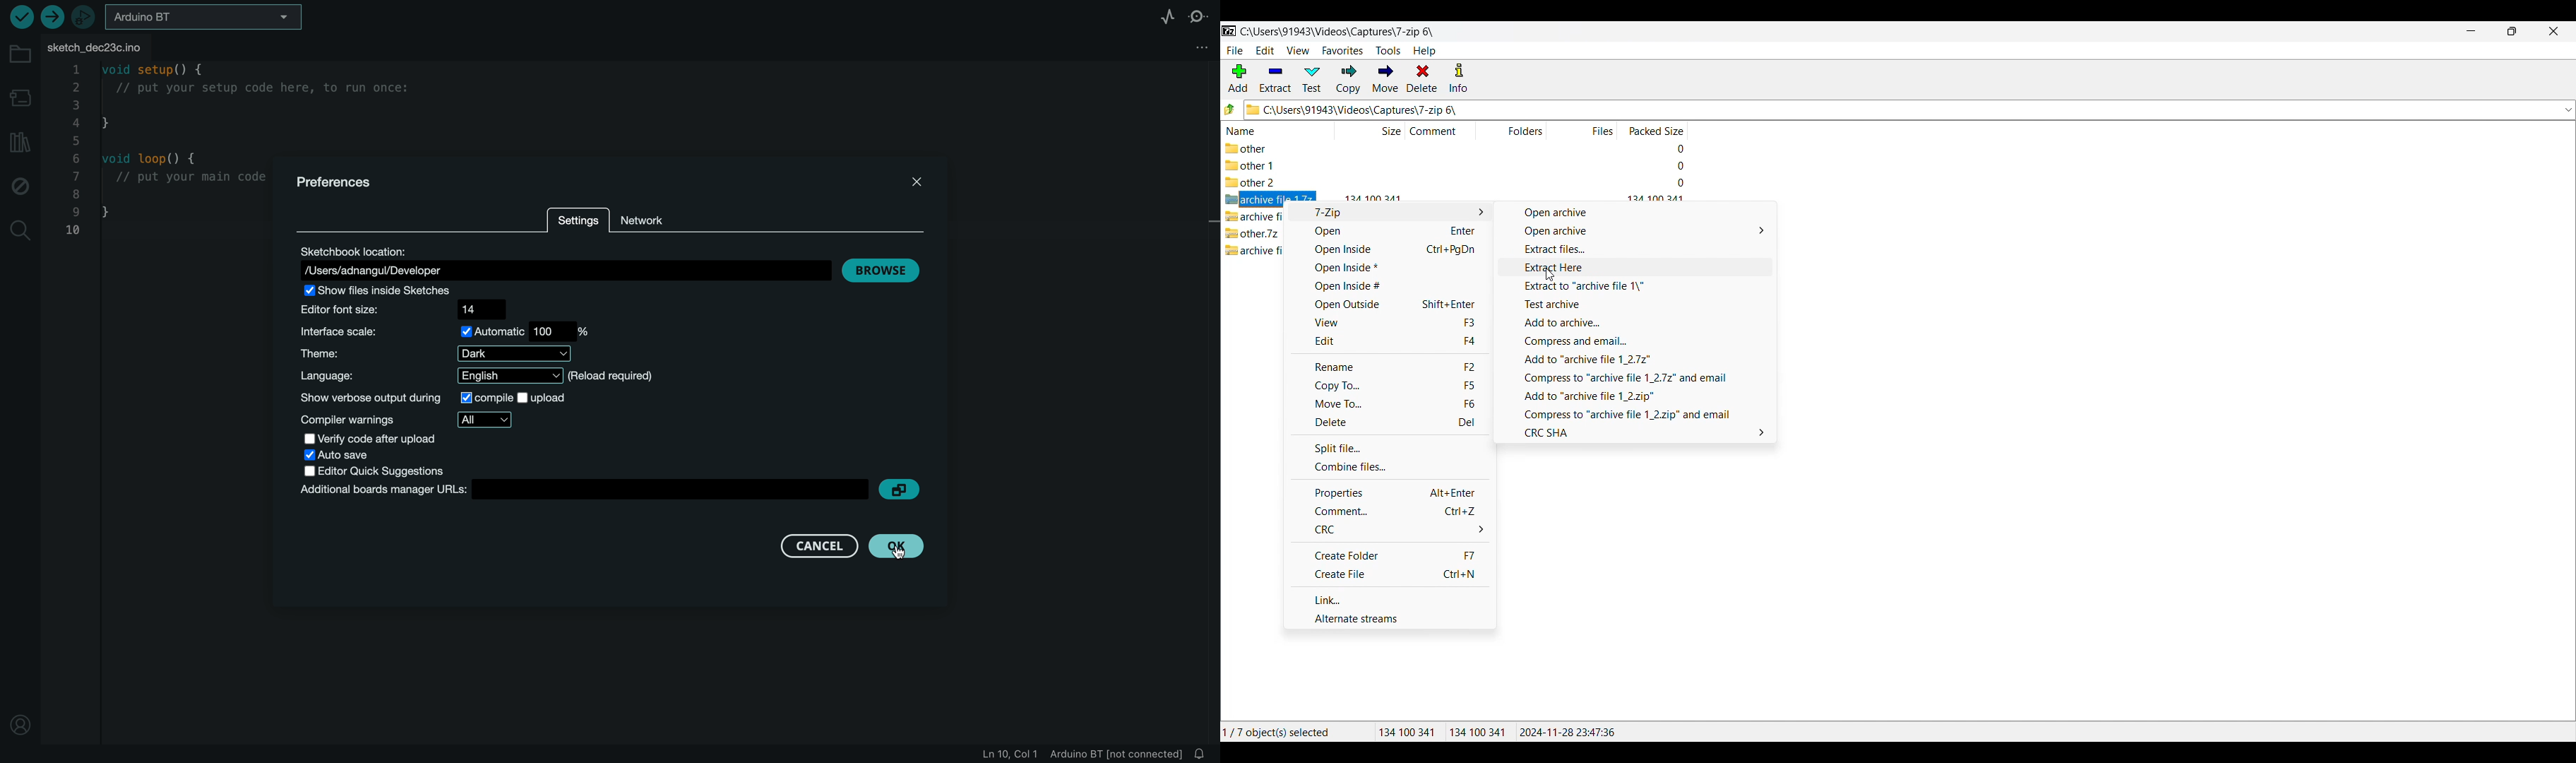 The image size is (2576, 784). What do you see at coordinates (1637, 304) in the screenshot?
I see `Test archive` at bounding box center [1637, 304].